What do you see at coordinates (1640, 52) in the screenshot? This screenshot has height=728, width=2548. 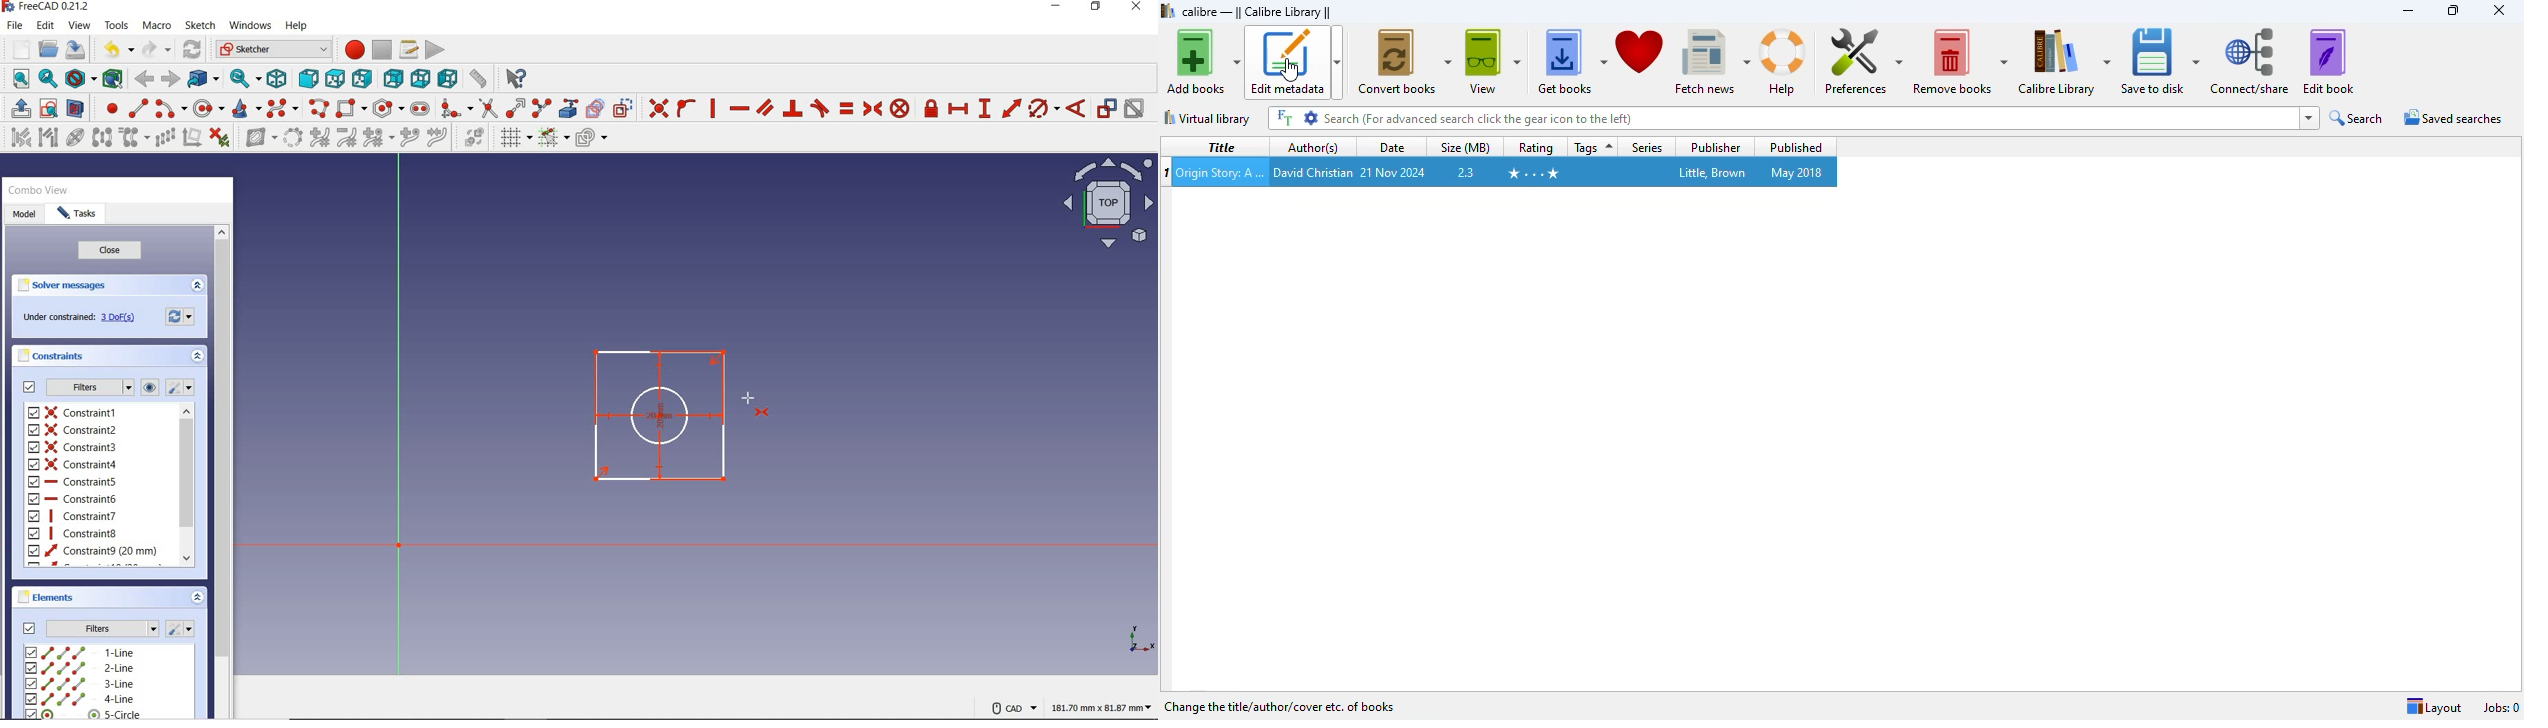 I see `donate to support calibre` at bounding box center [1640, 52].